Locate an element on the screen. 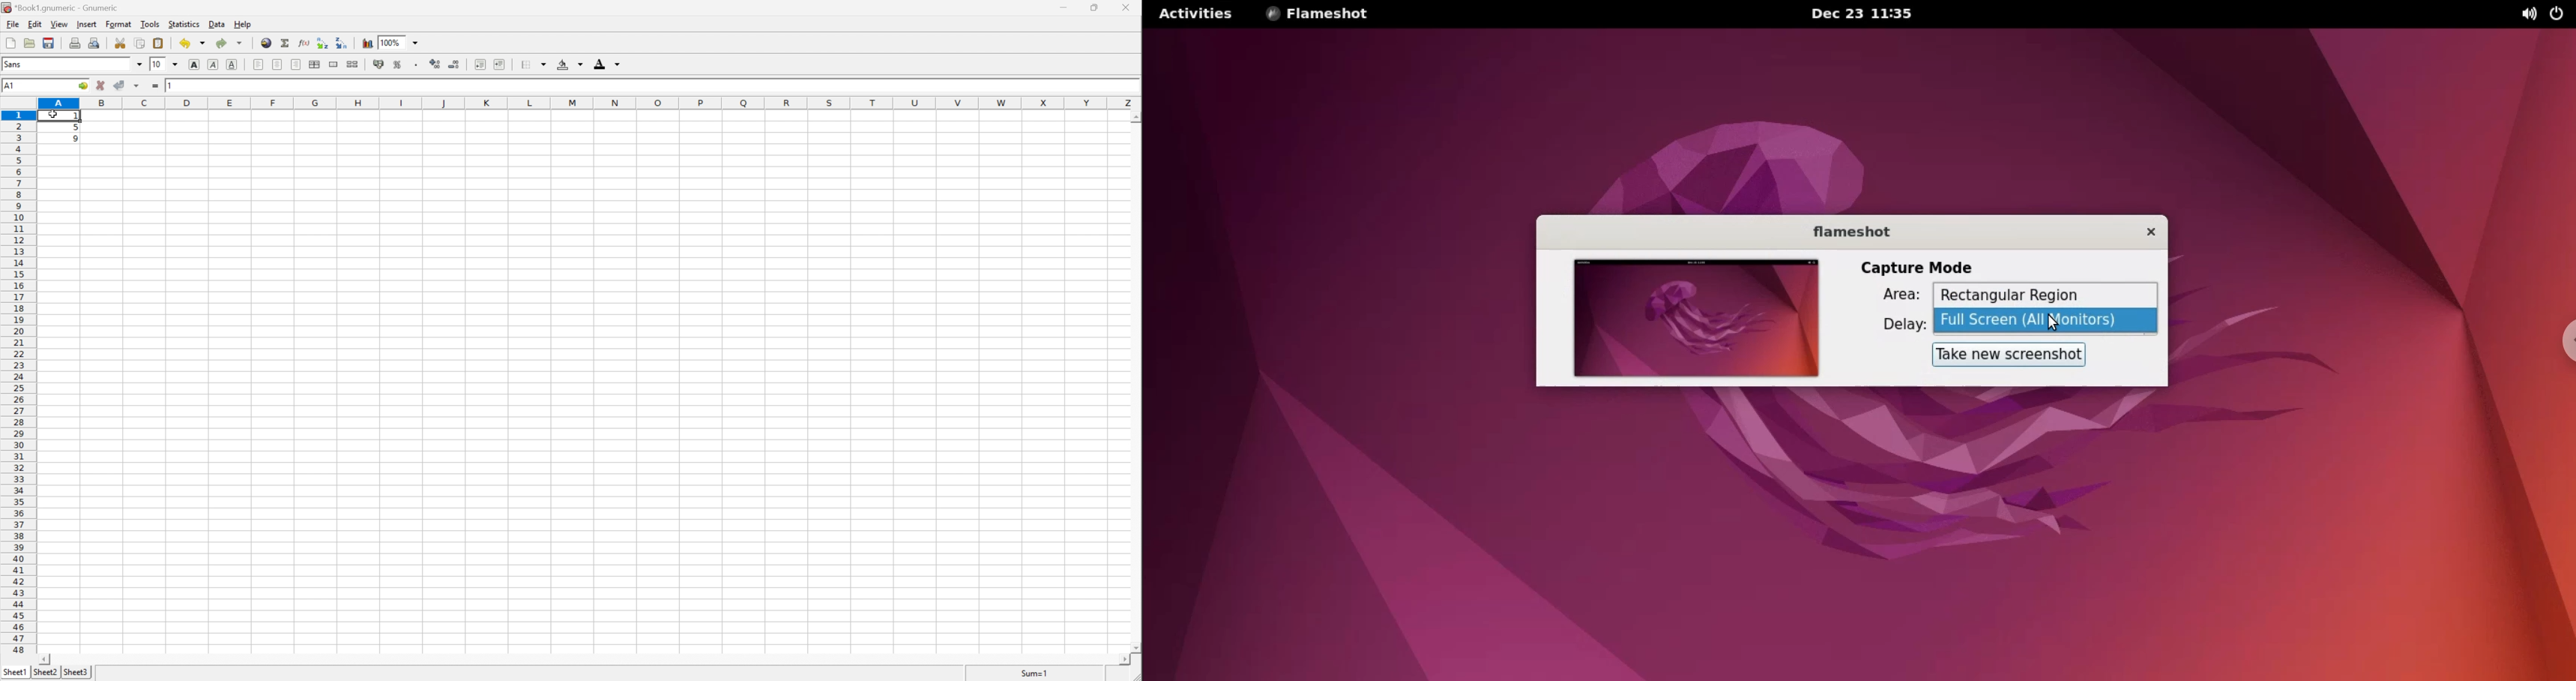  scroll up is located at coordinates (1135, 118).